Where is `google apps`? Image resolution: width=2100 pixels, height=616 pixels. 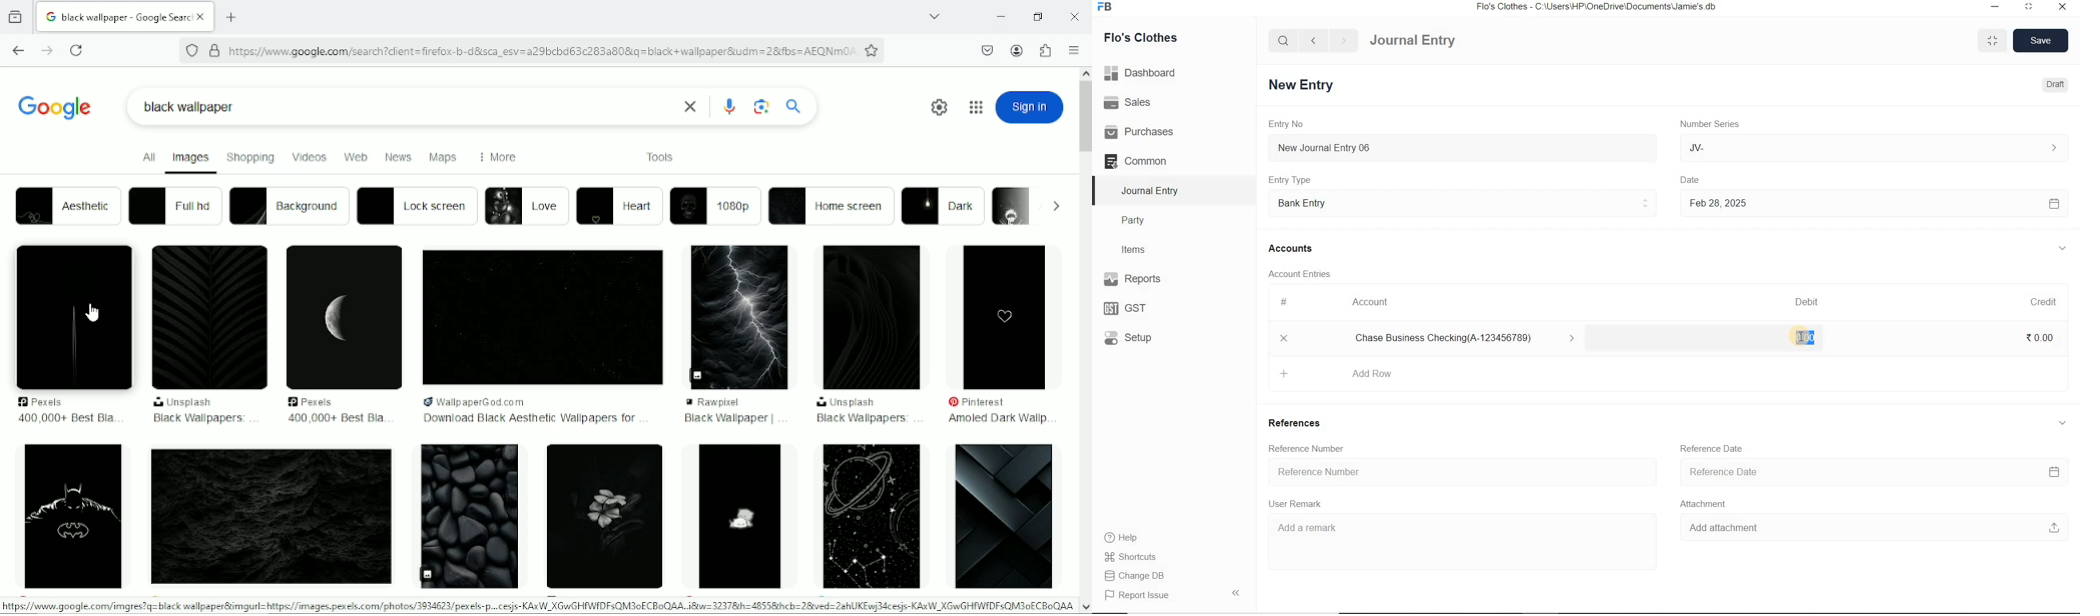 google apps is located at coordinates (975, 107).